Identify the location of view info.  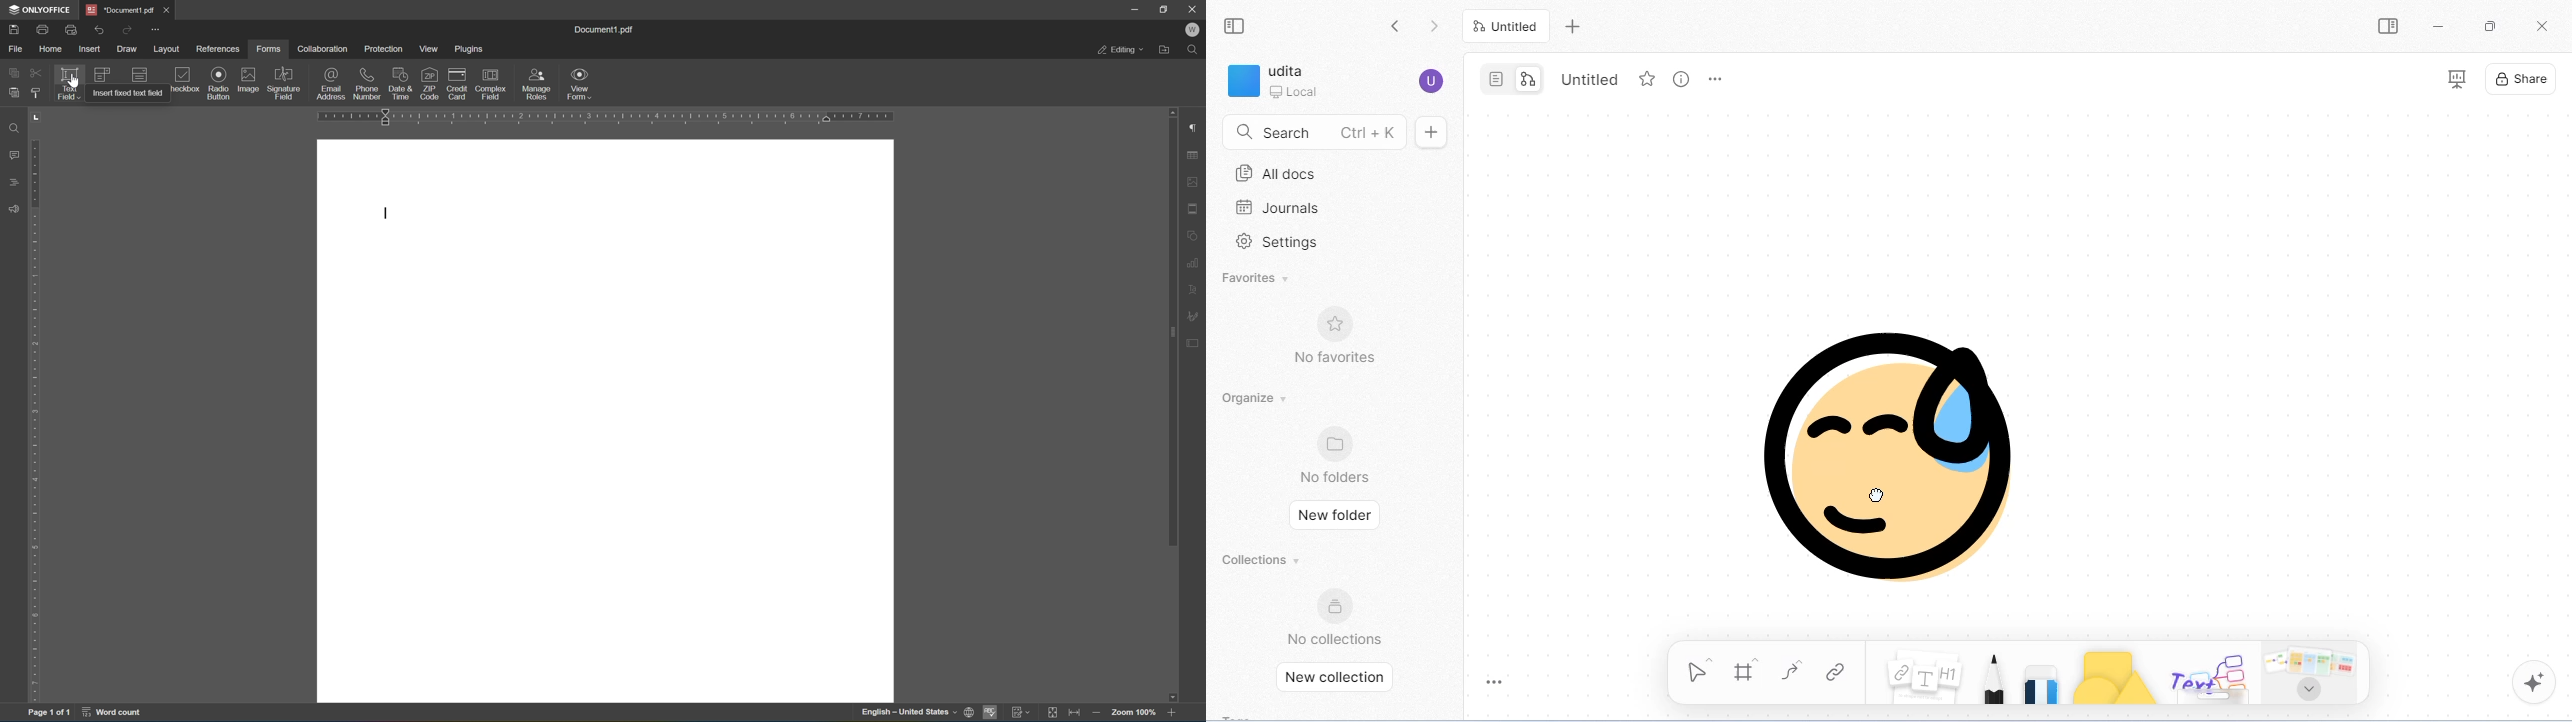
(1682, 79).